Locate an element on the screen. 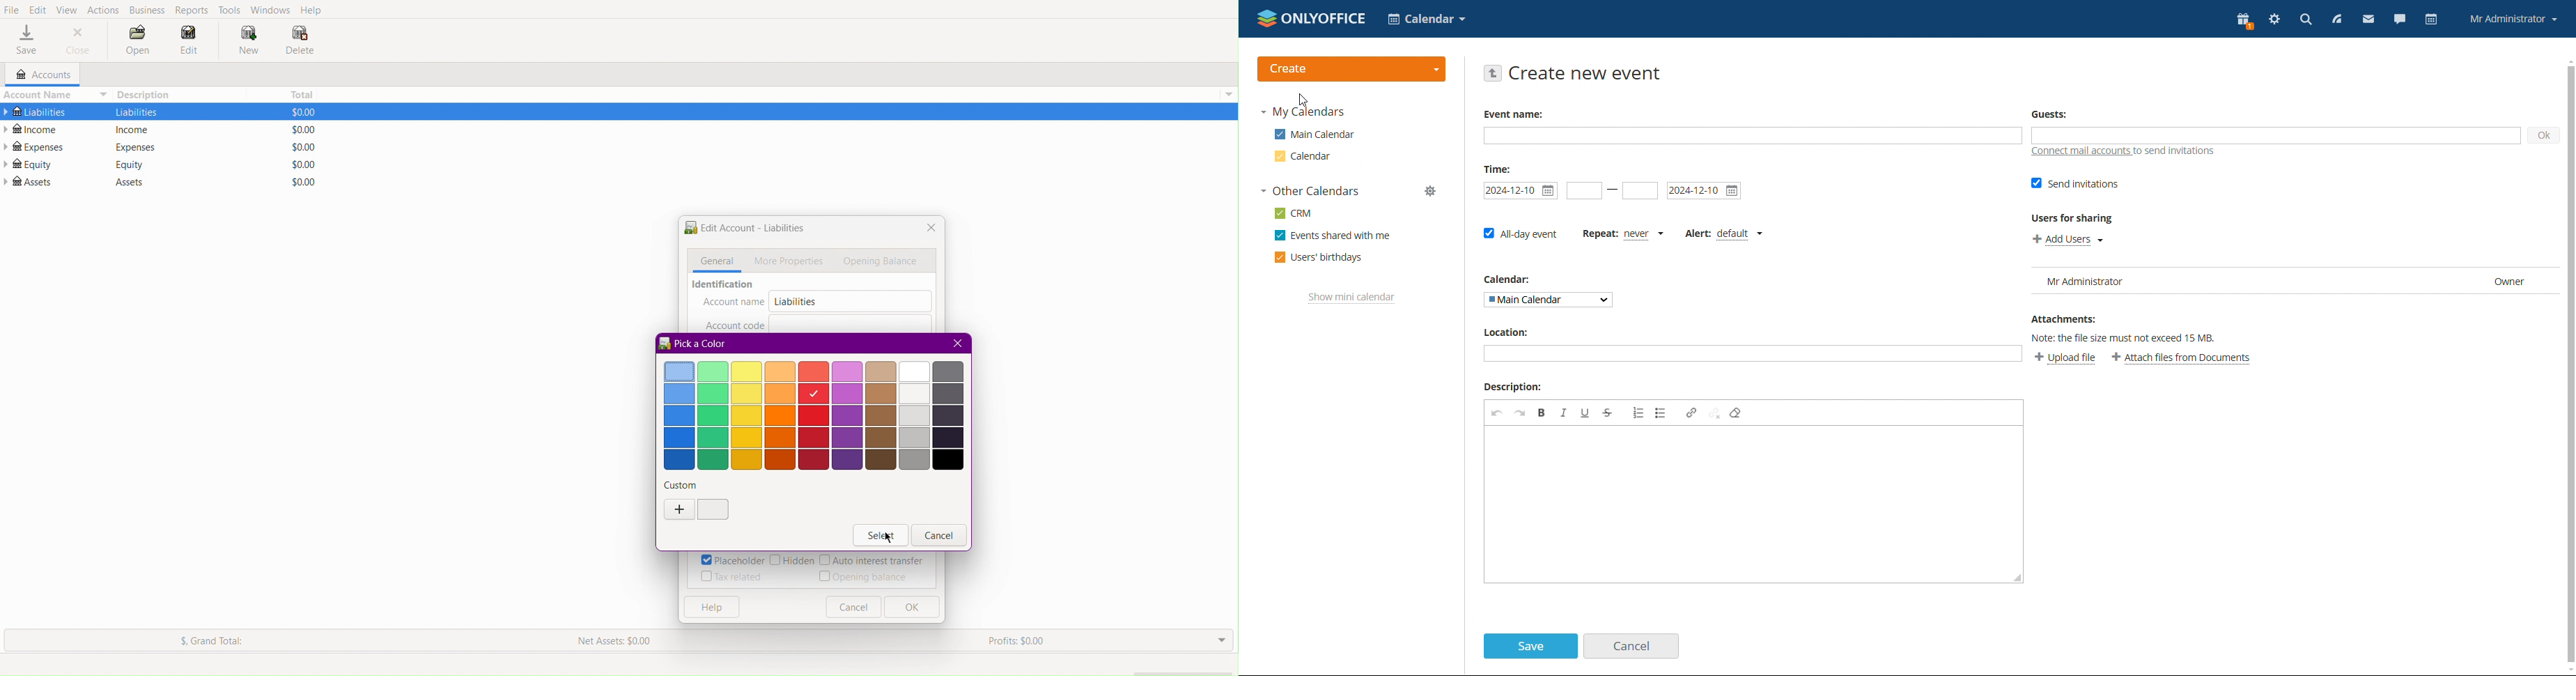 The height and width of the screenshot is (700, 2576). $0.00 is located at coordinates (298, 111).